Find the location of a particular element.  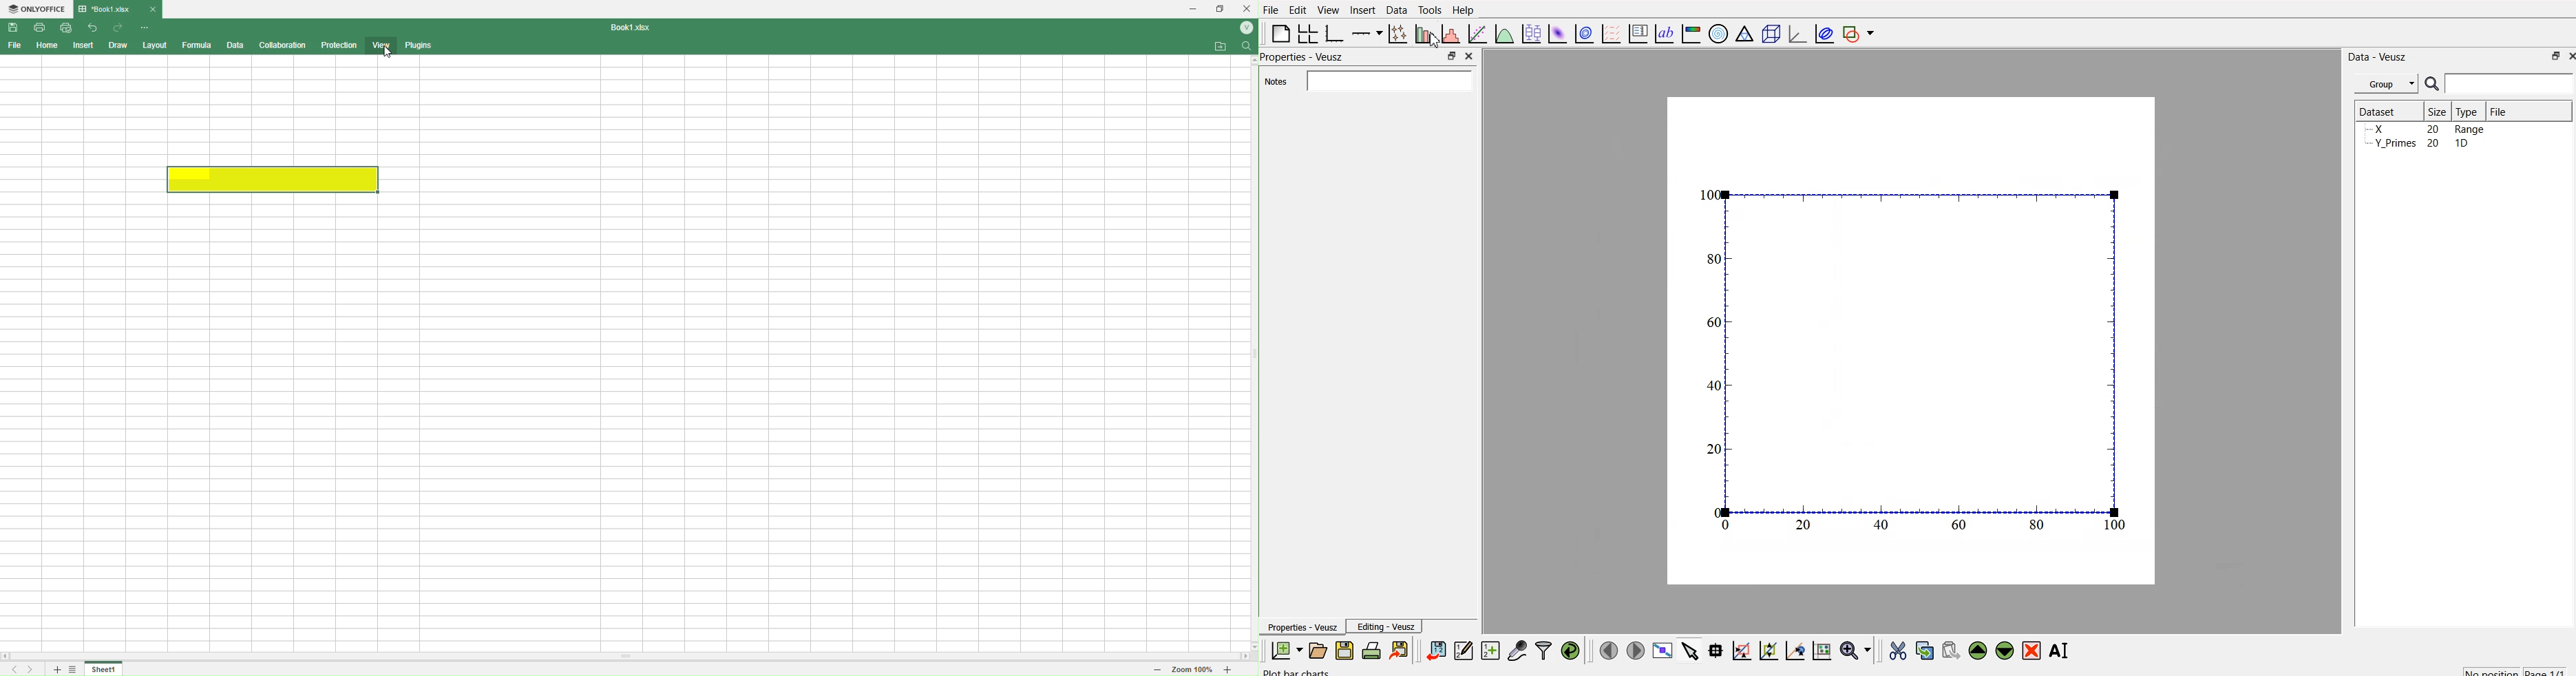

Data is located at coordinates (234, 45).